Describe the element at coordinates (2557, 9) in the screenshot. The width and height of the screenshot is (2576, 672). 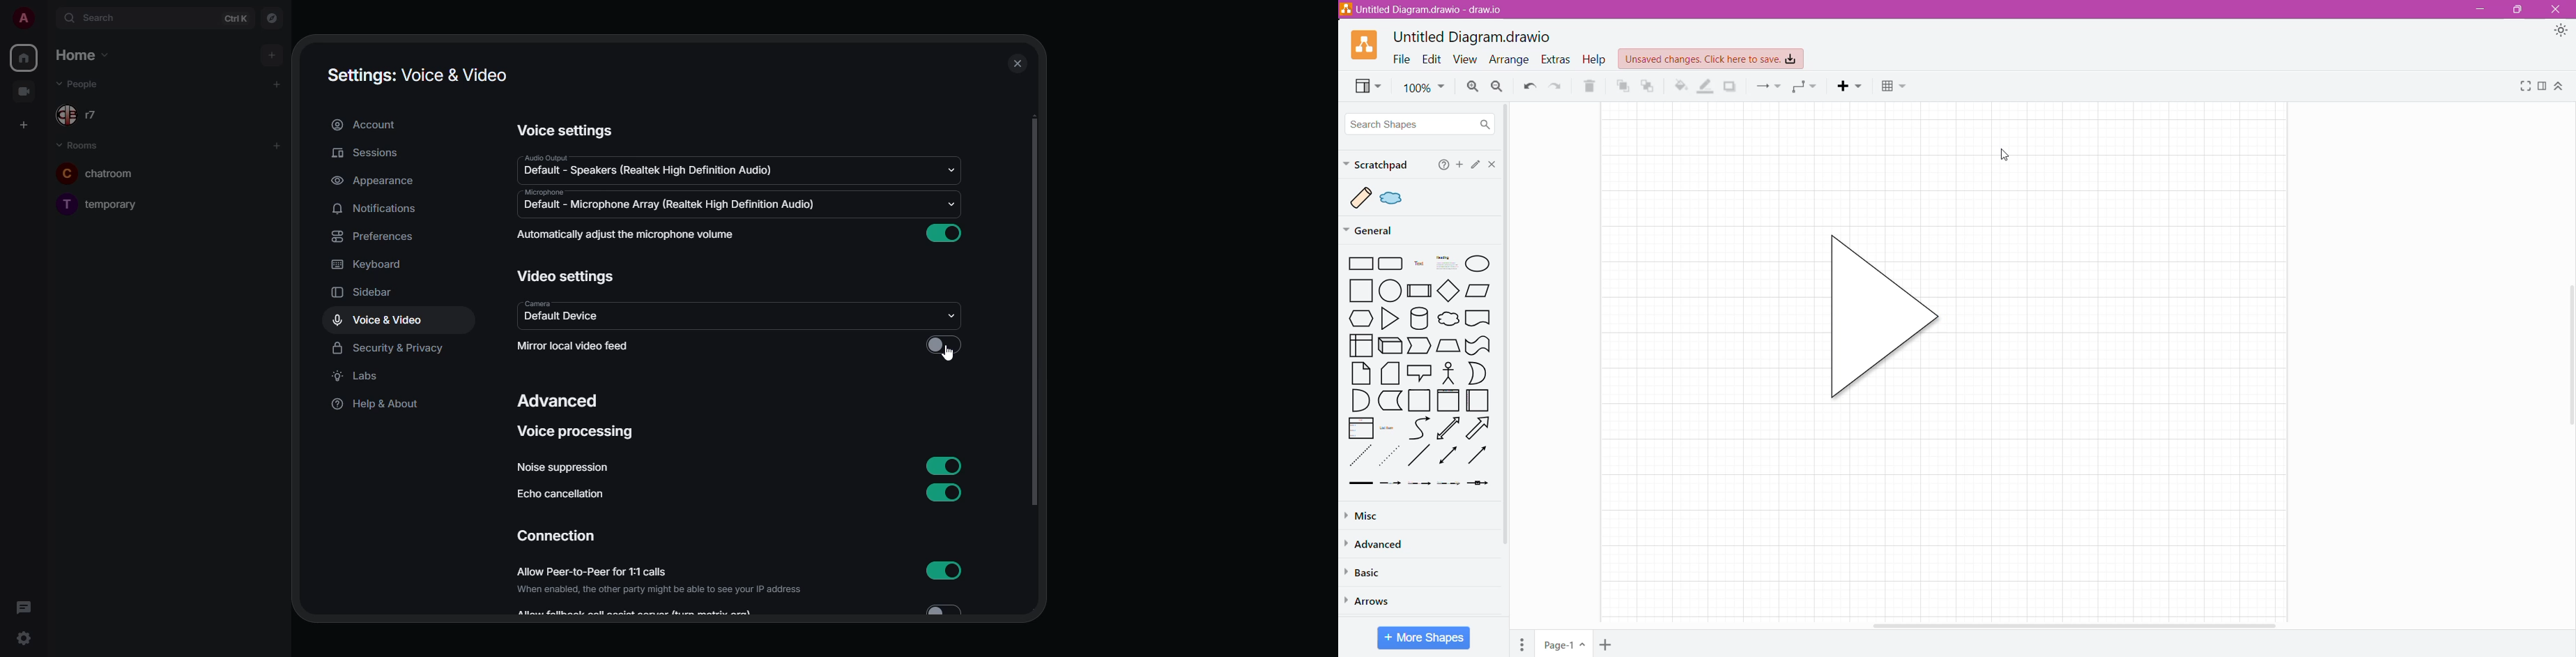
I see `Close` at that location.